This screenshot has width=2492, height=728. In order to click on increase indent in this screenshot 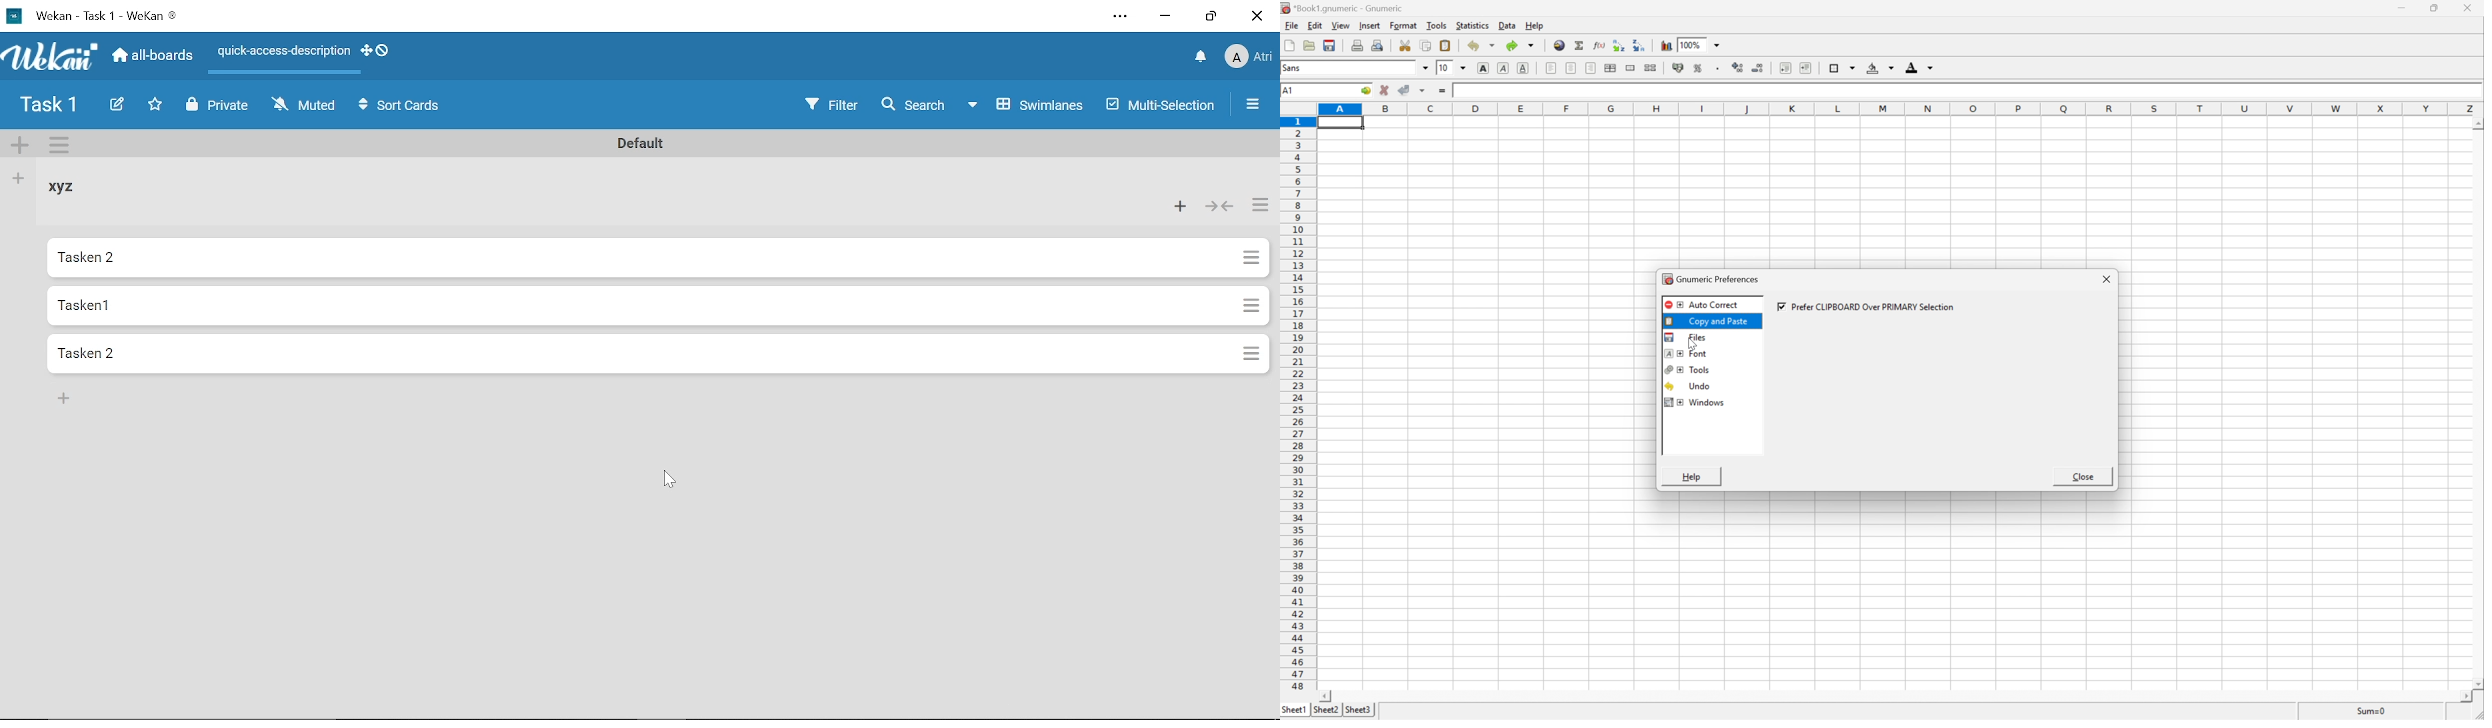, I will do `click(1806, 68)`.